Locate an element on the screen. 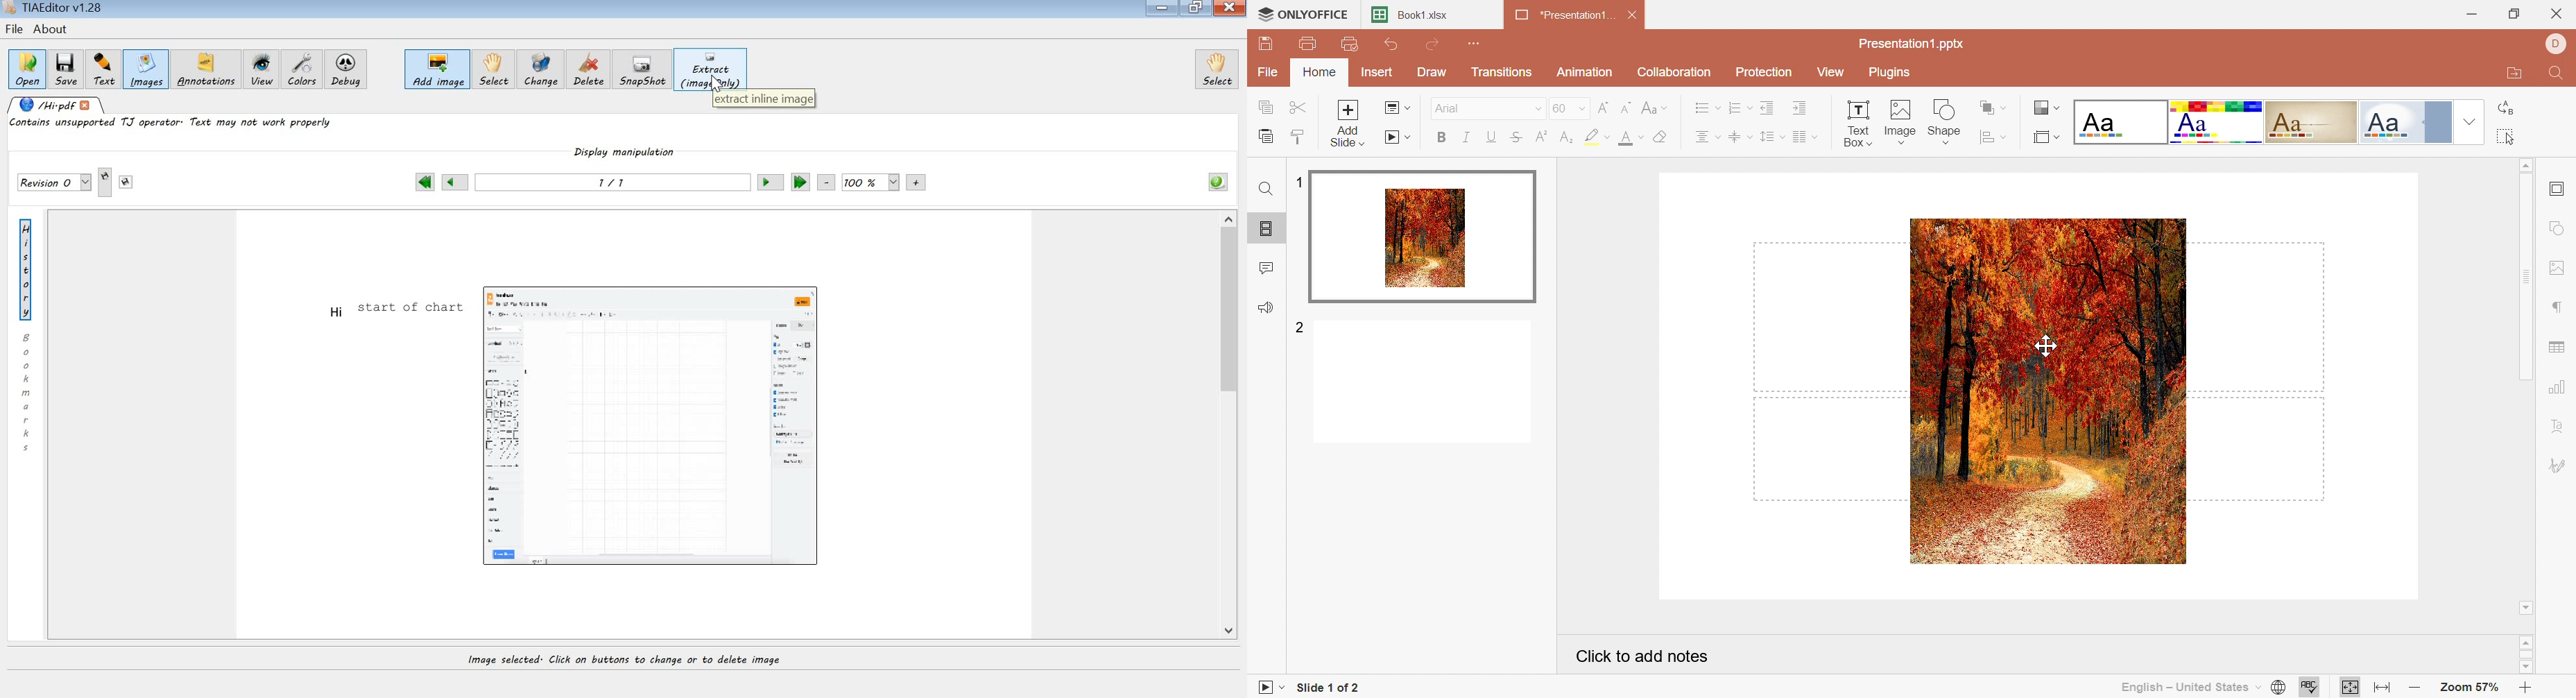  Italic is located at coordinates (1467, 137).